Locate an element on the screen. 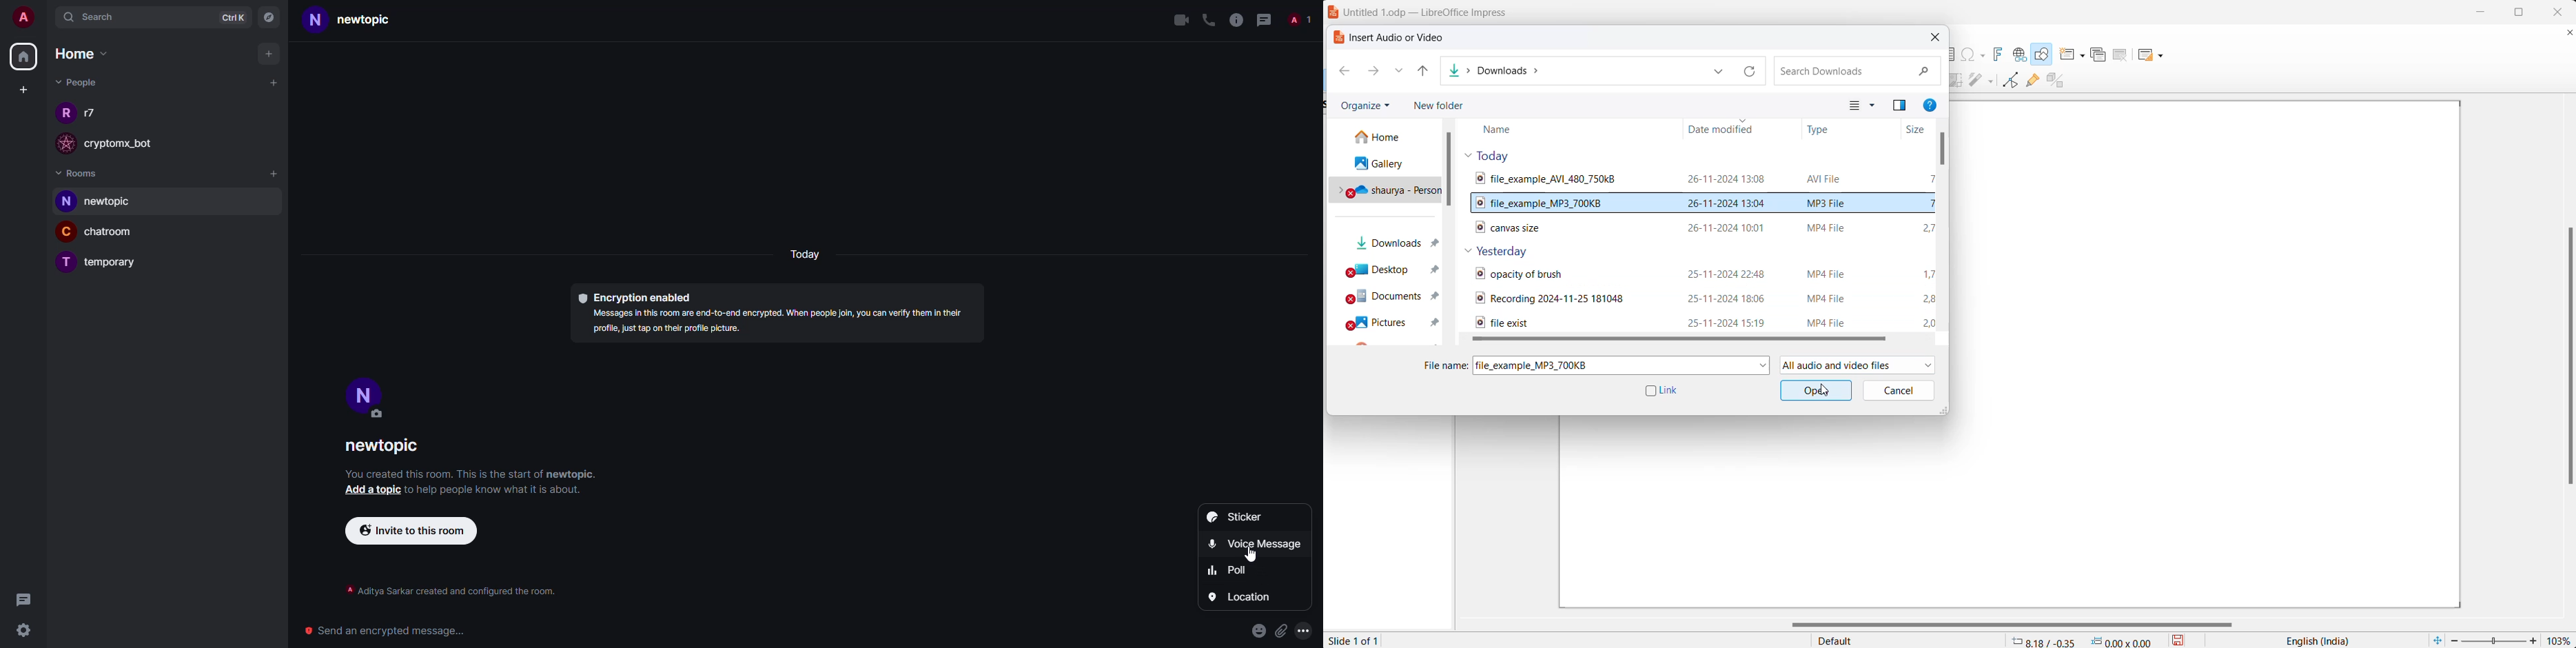 The width and height of the screenshot is (2576, 672). settings is located at coordinates (27, 631).